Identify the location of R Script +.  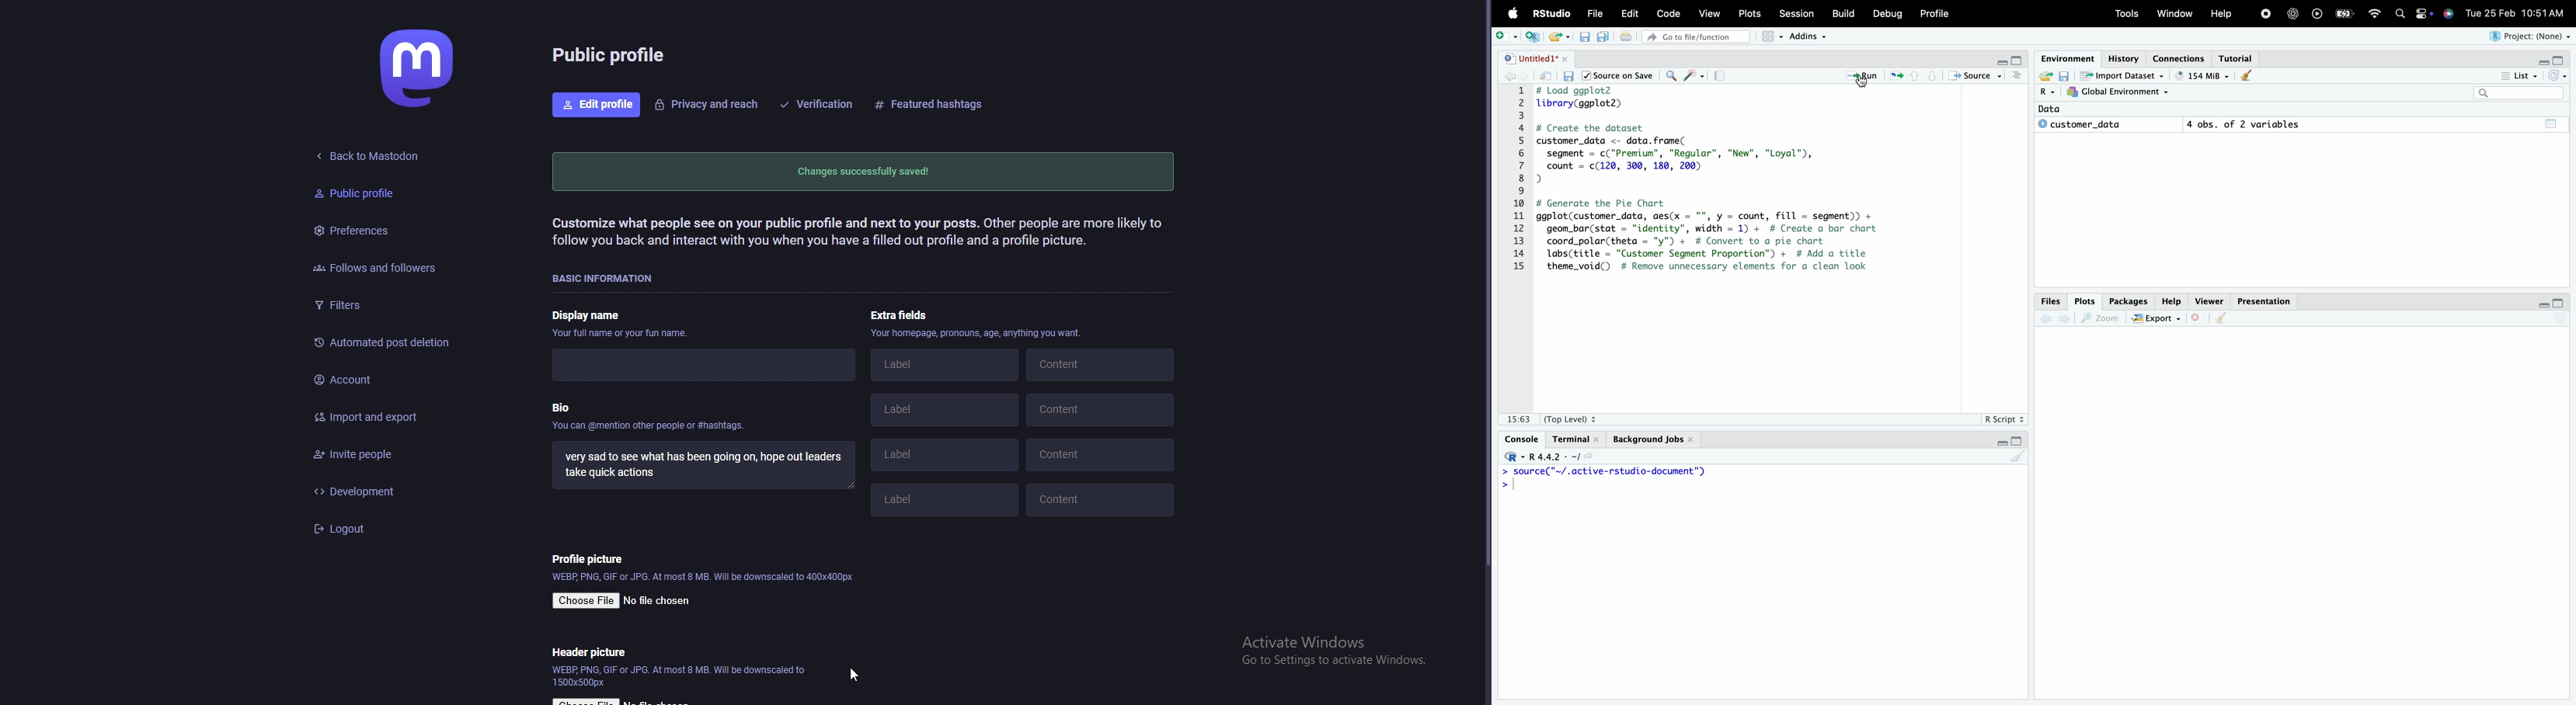
(2003, 418).